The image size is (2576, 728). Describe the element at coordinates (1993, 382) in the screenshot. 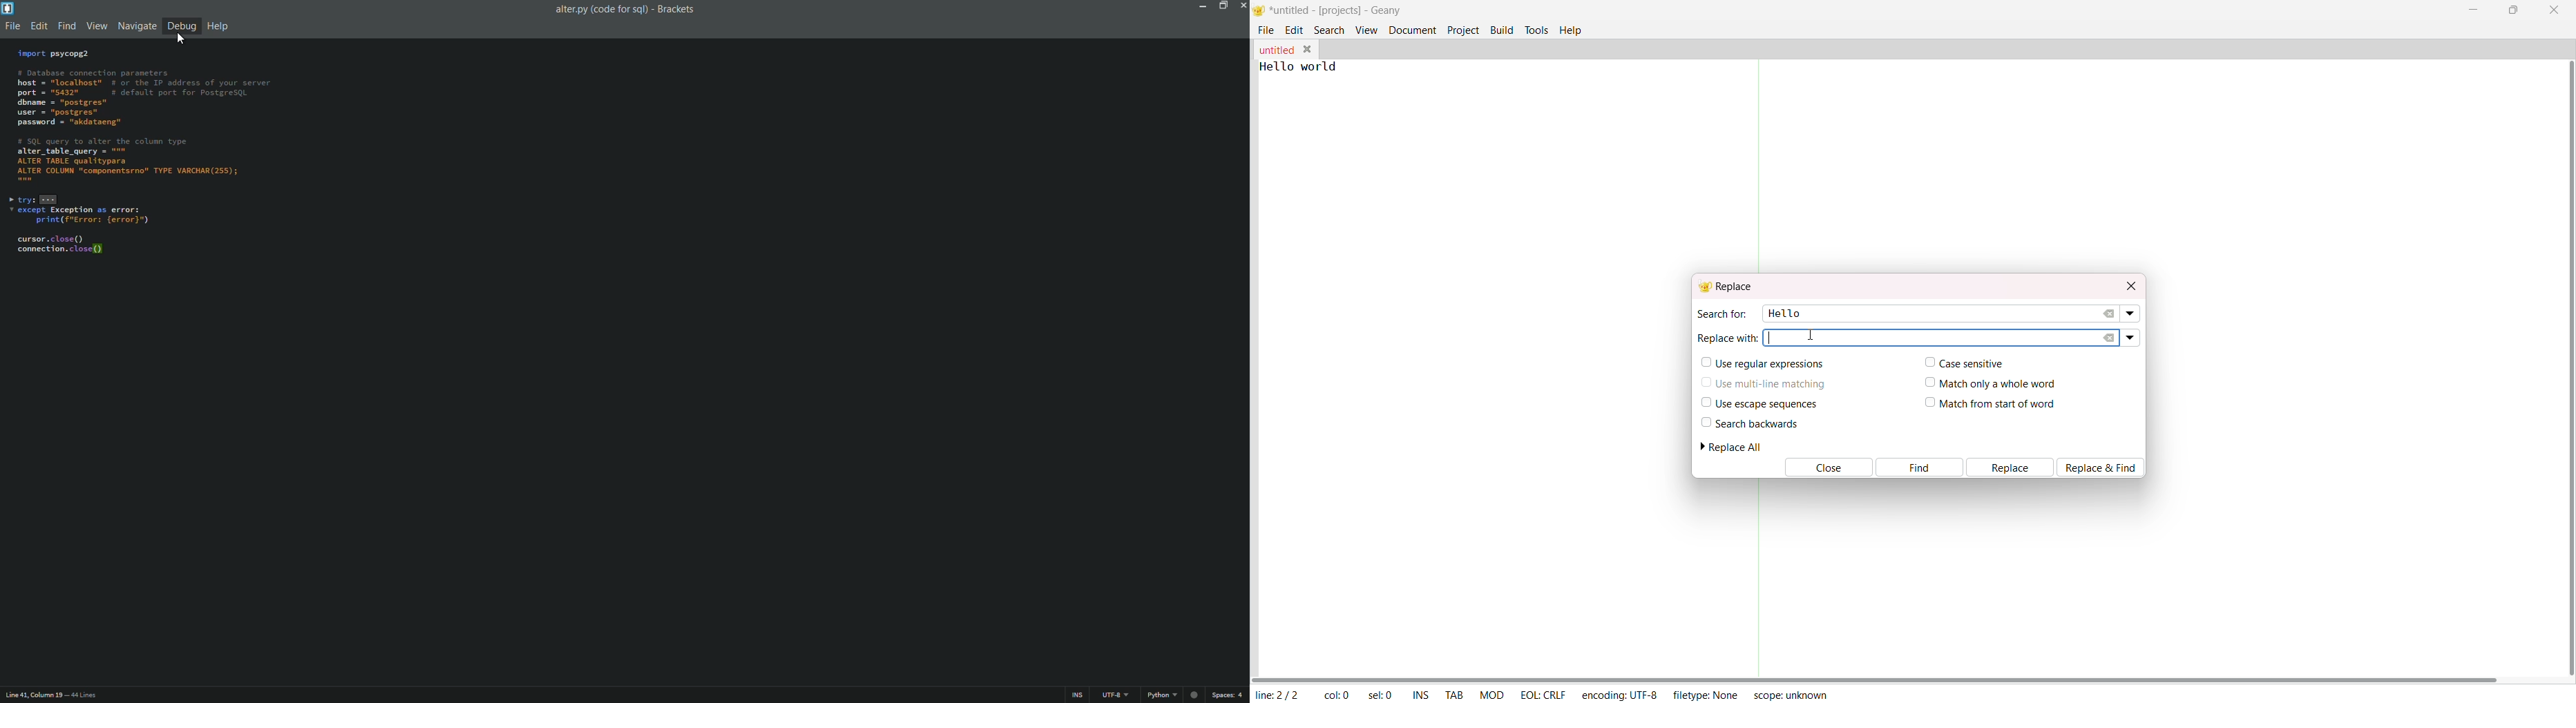

I see `match only a whole word` at that location.